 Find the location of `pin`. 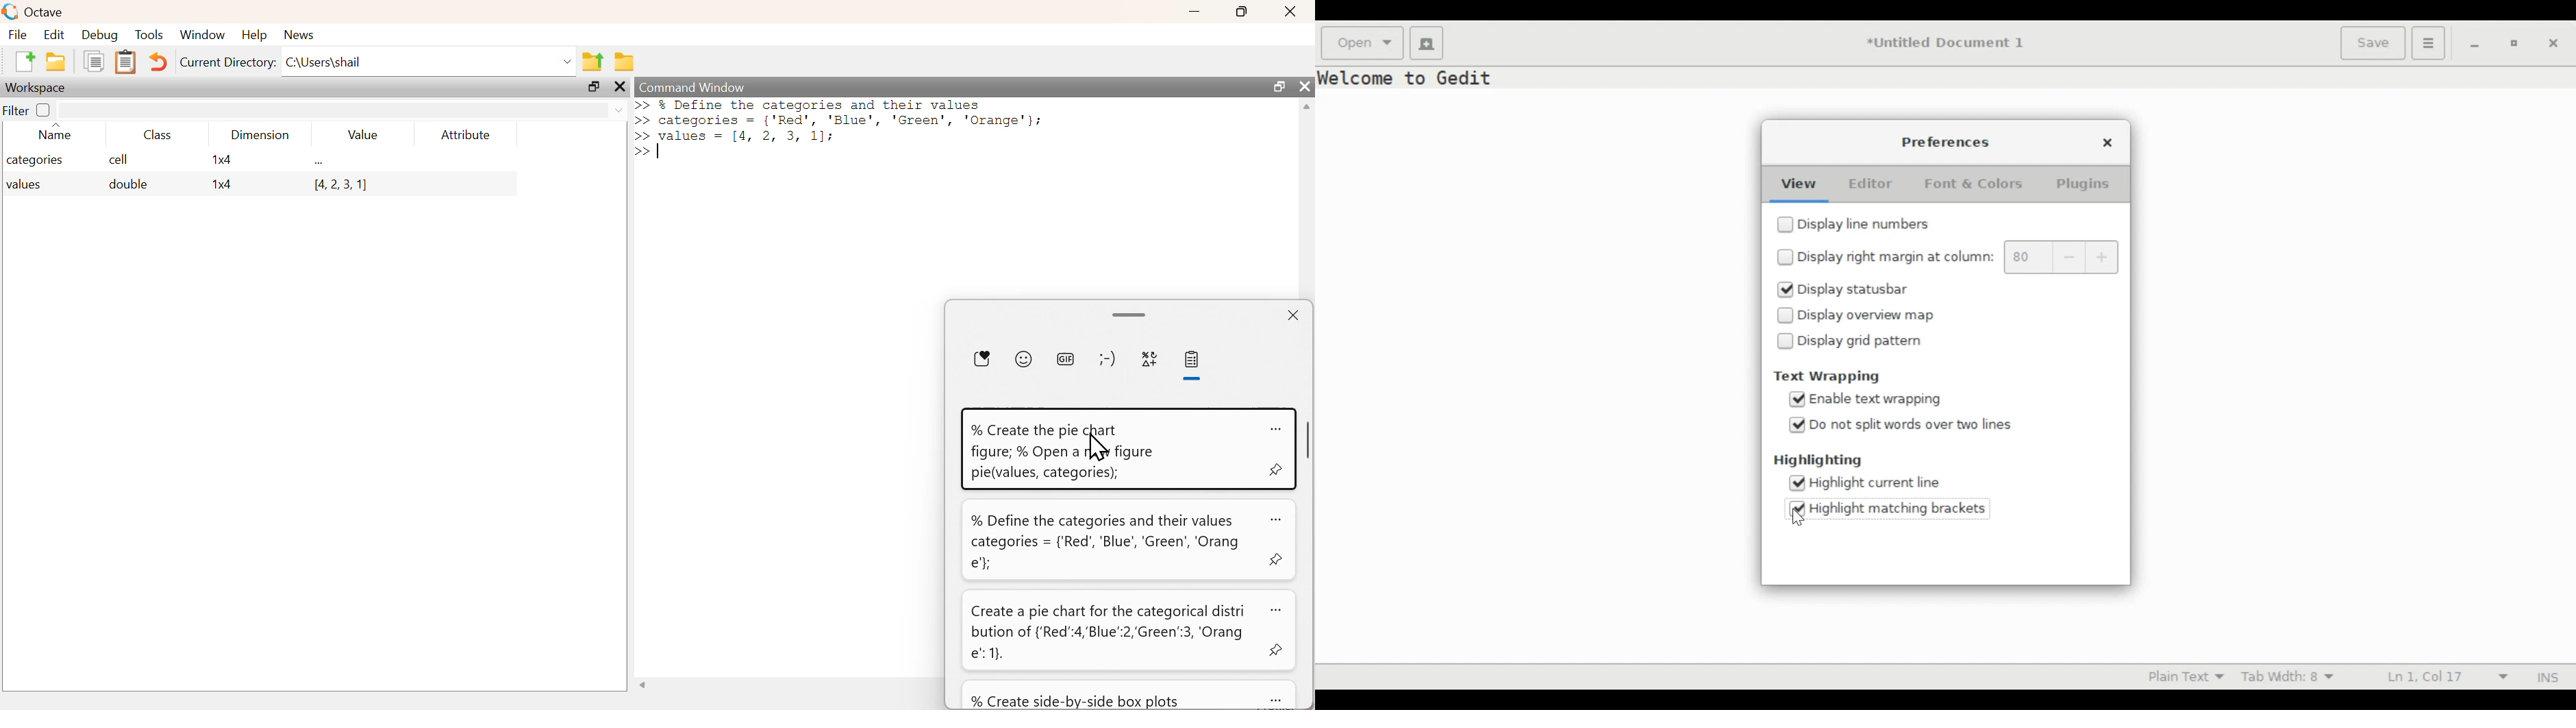

pin is located at coordinates (1278, 651).